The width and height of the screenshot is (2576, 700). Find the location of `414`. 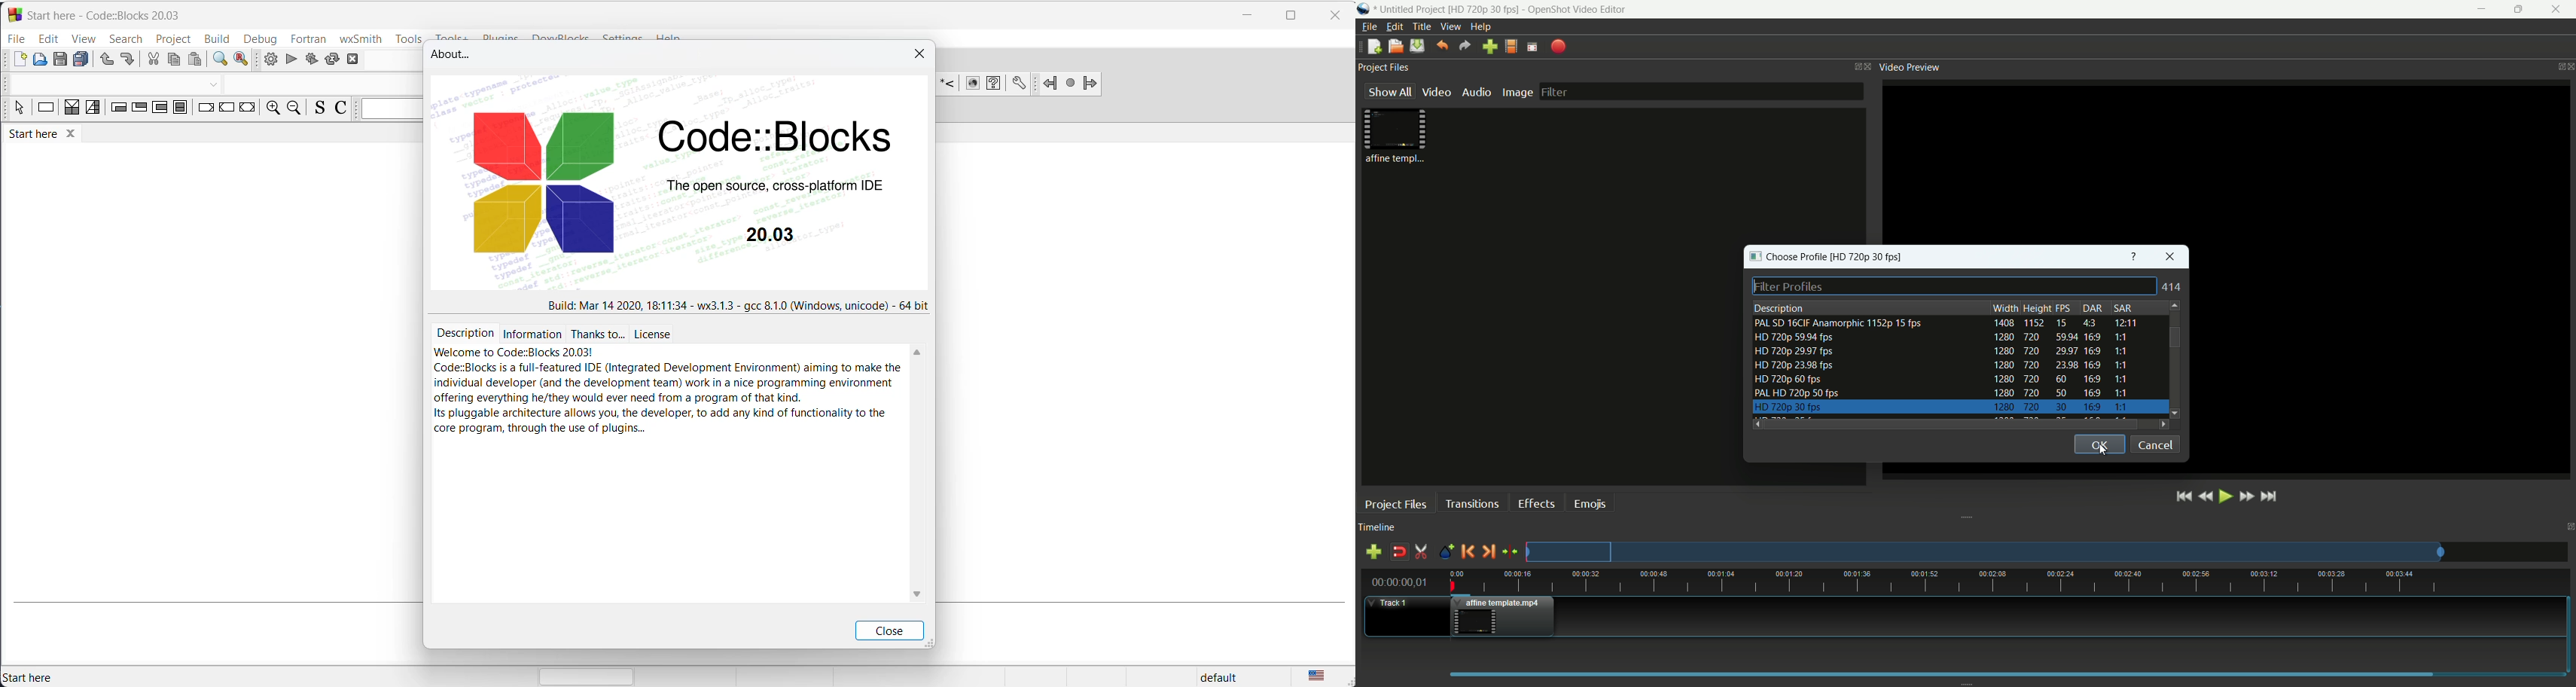

414 is located at coordinates (2172, 288).